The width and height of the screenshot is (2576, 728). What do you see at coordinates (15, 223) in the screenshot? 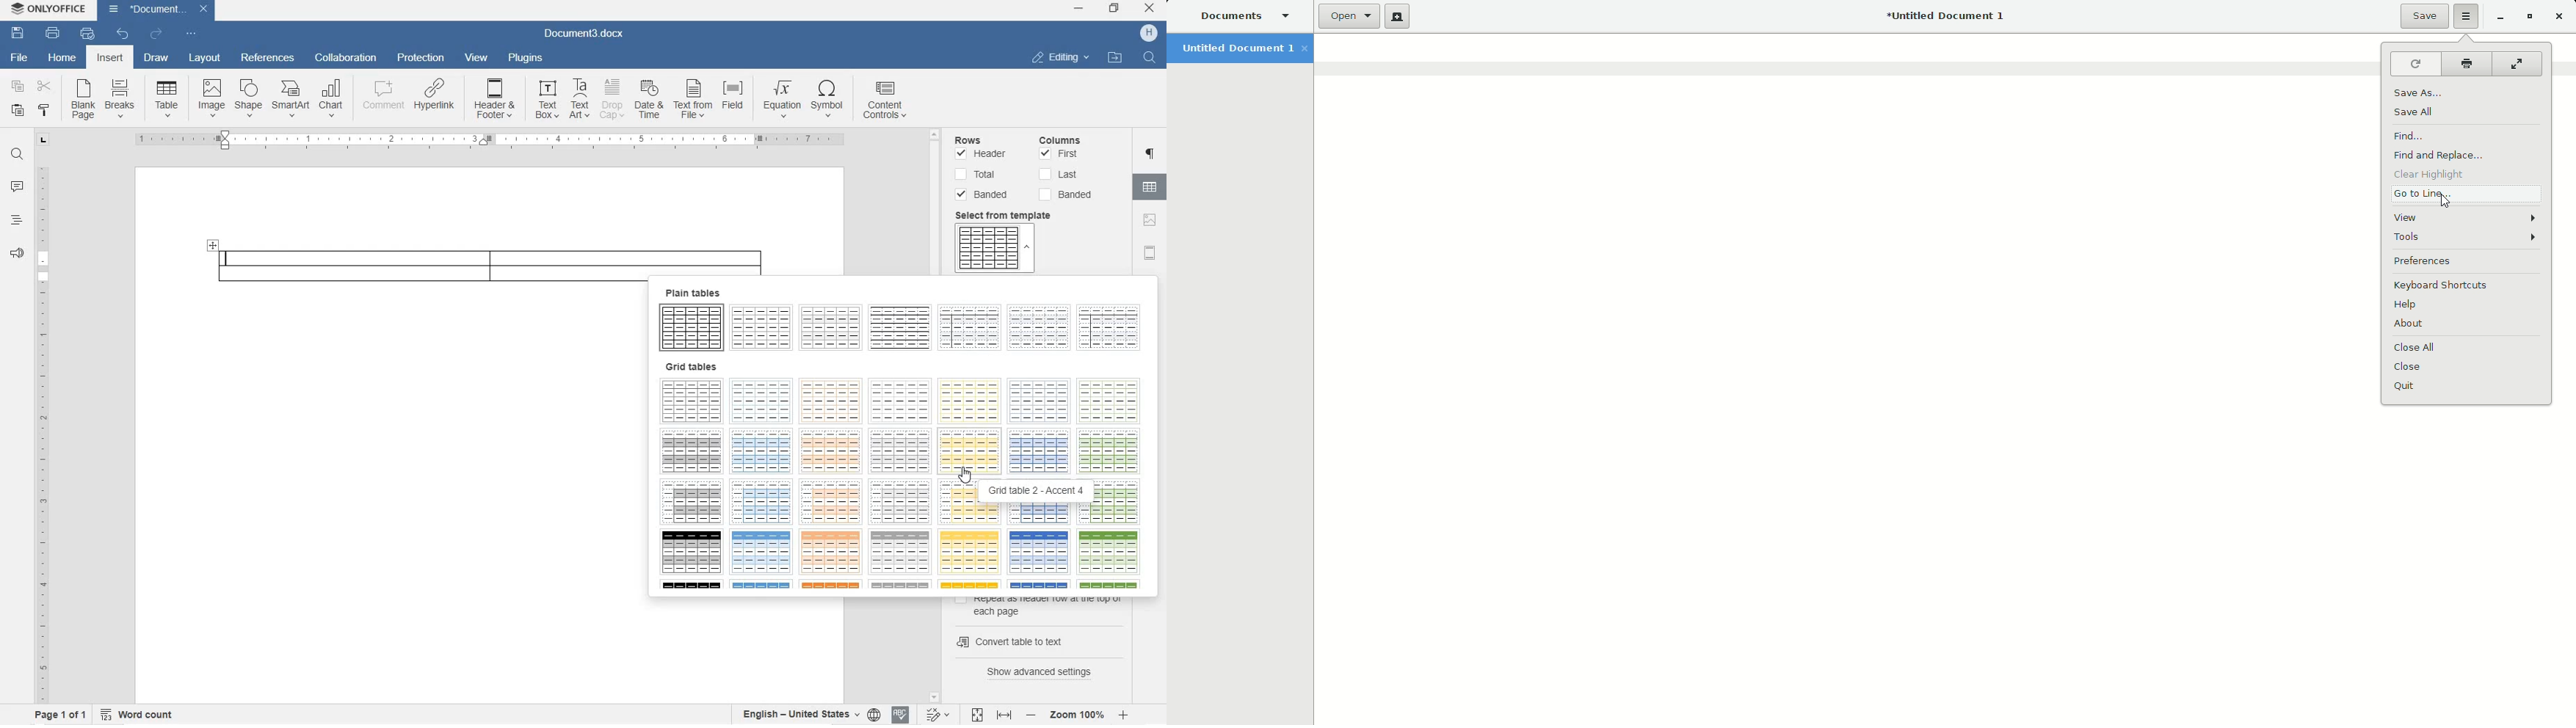
I see `HEADINGS` at bounding box center [15, 223].